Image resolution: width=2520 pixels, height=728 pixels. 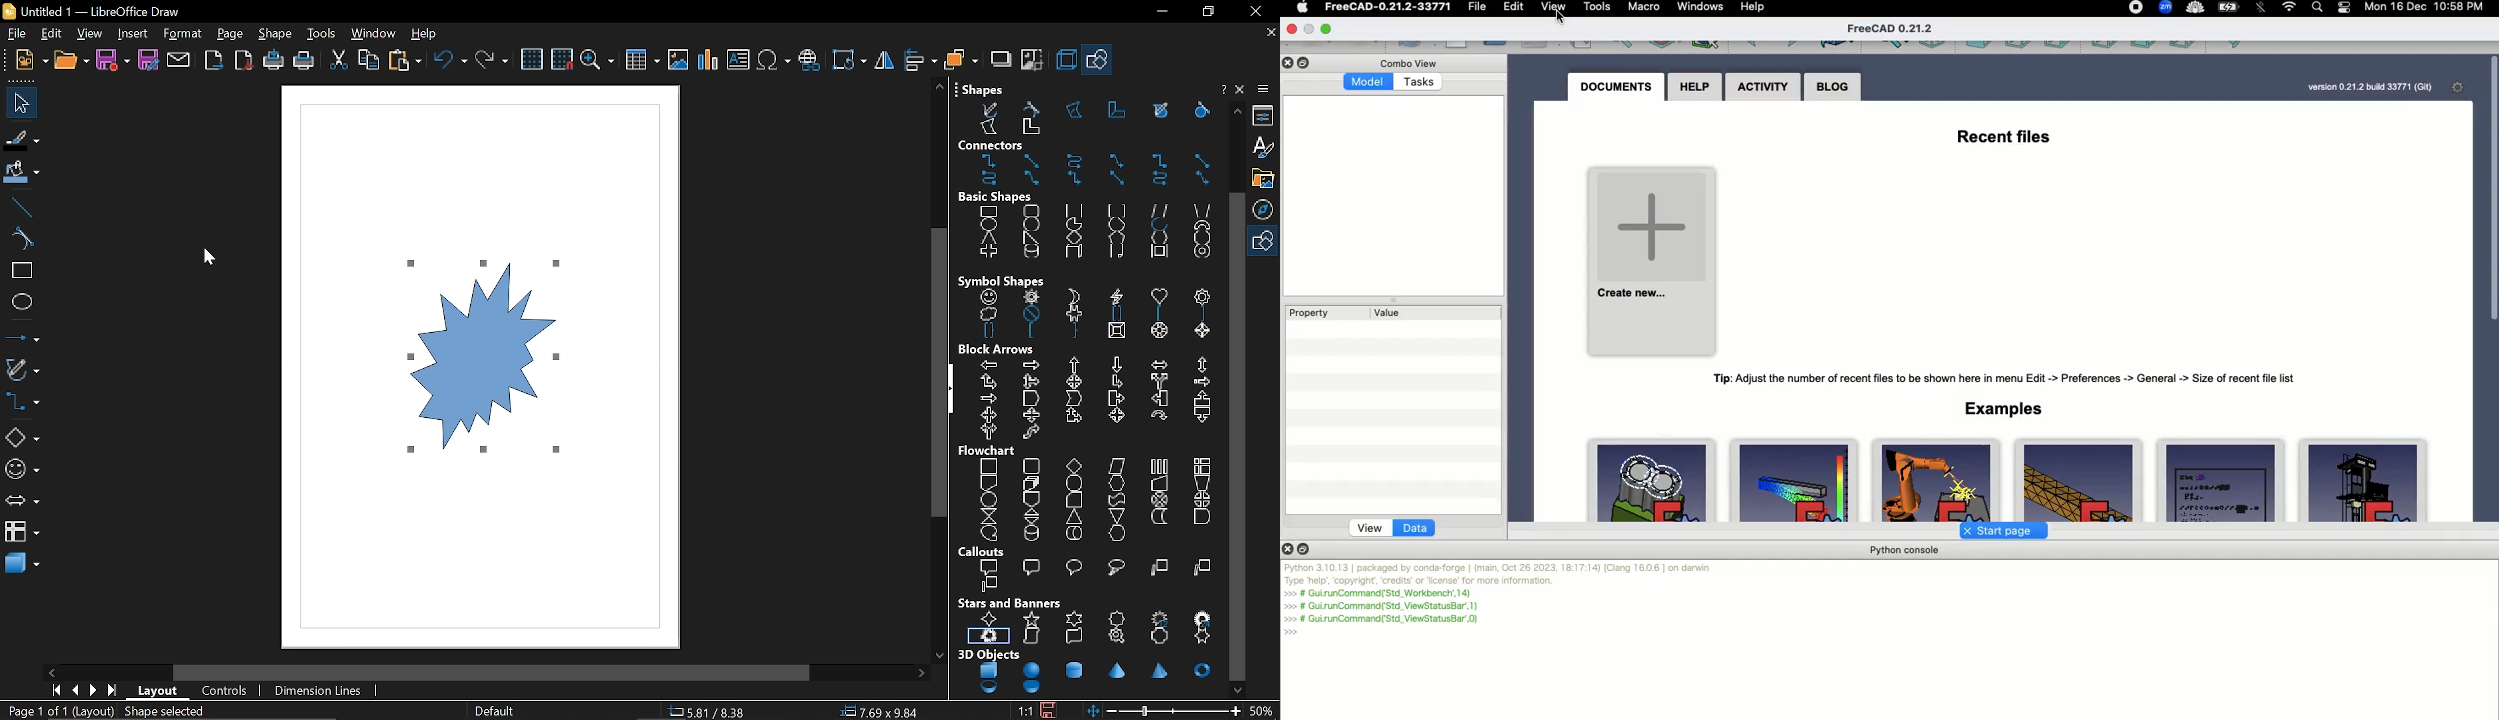 What do you see at coordinates (1833, 88) in the screenshot?
I see `Blog` at bounding box center [1833, 88].